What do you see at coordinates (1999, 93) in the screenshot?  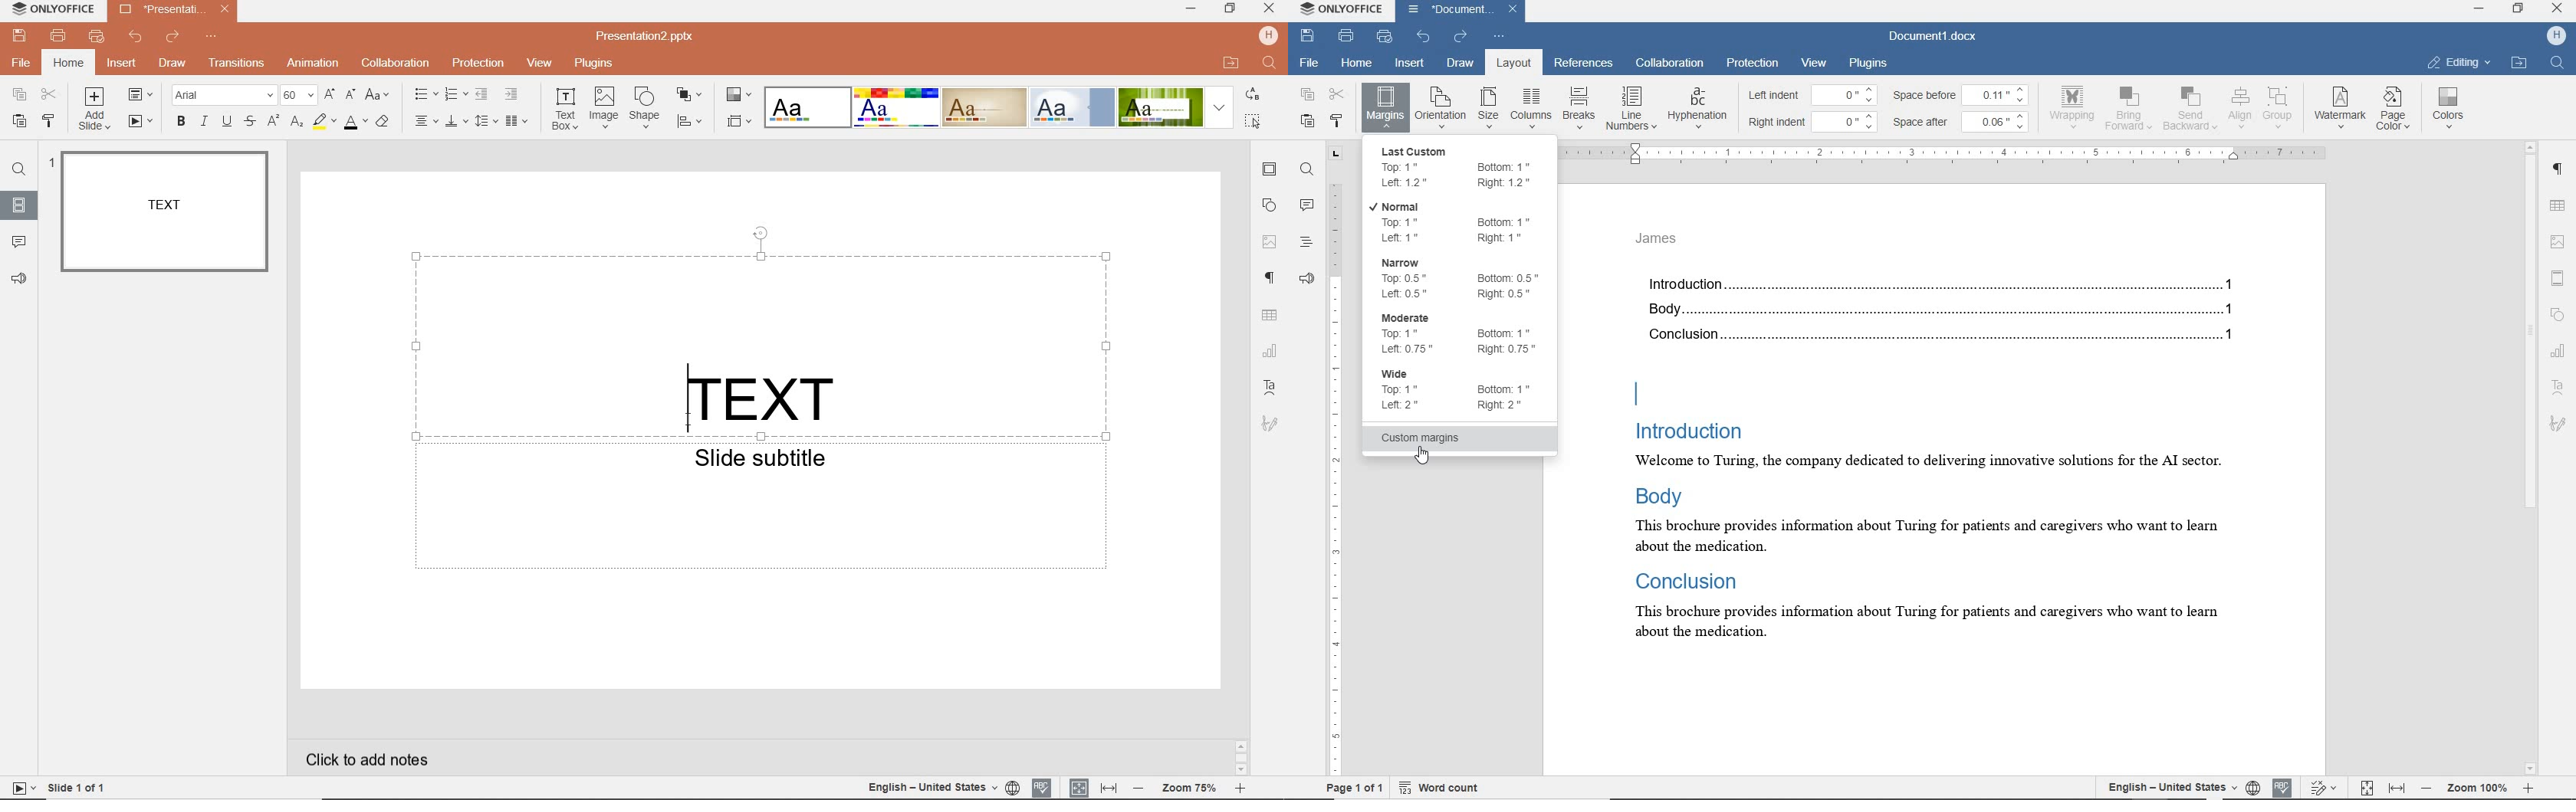 I see `0.11` at bounding box center [1999, 93].